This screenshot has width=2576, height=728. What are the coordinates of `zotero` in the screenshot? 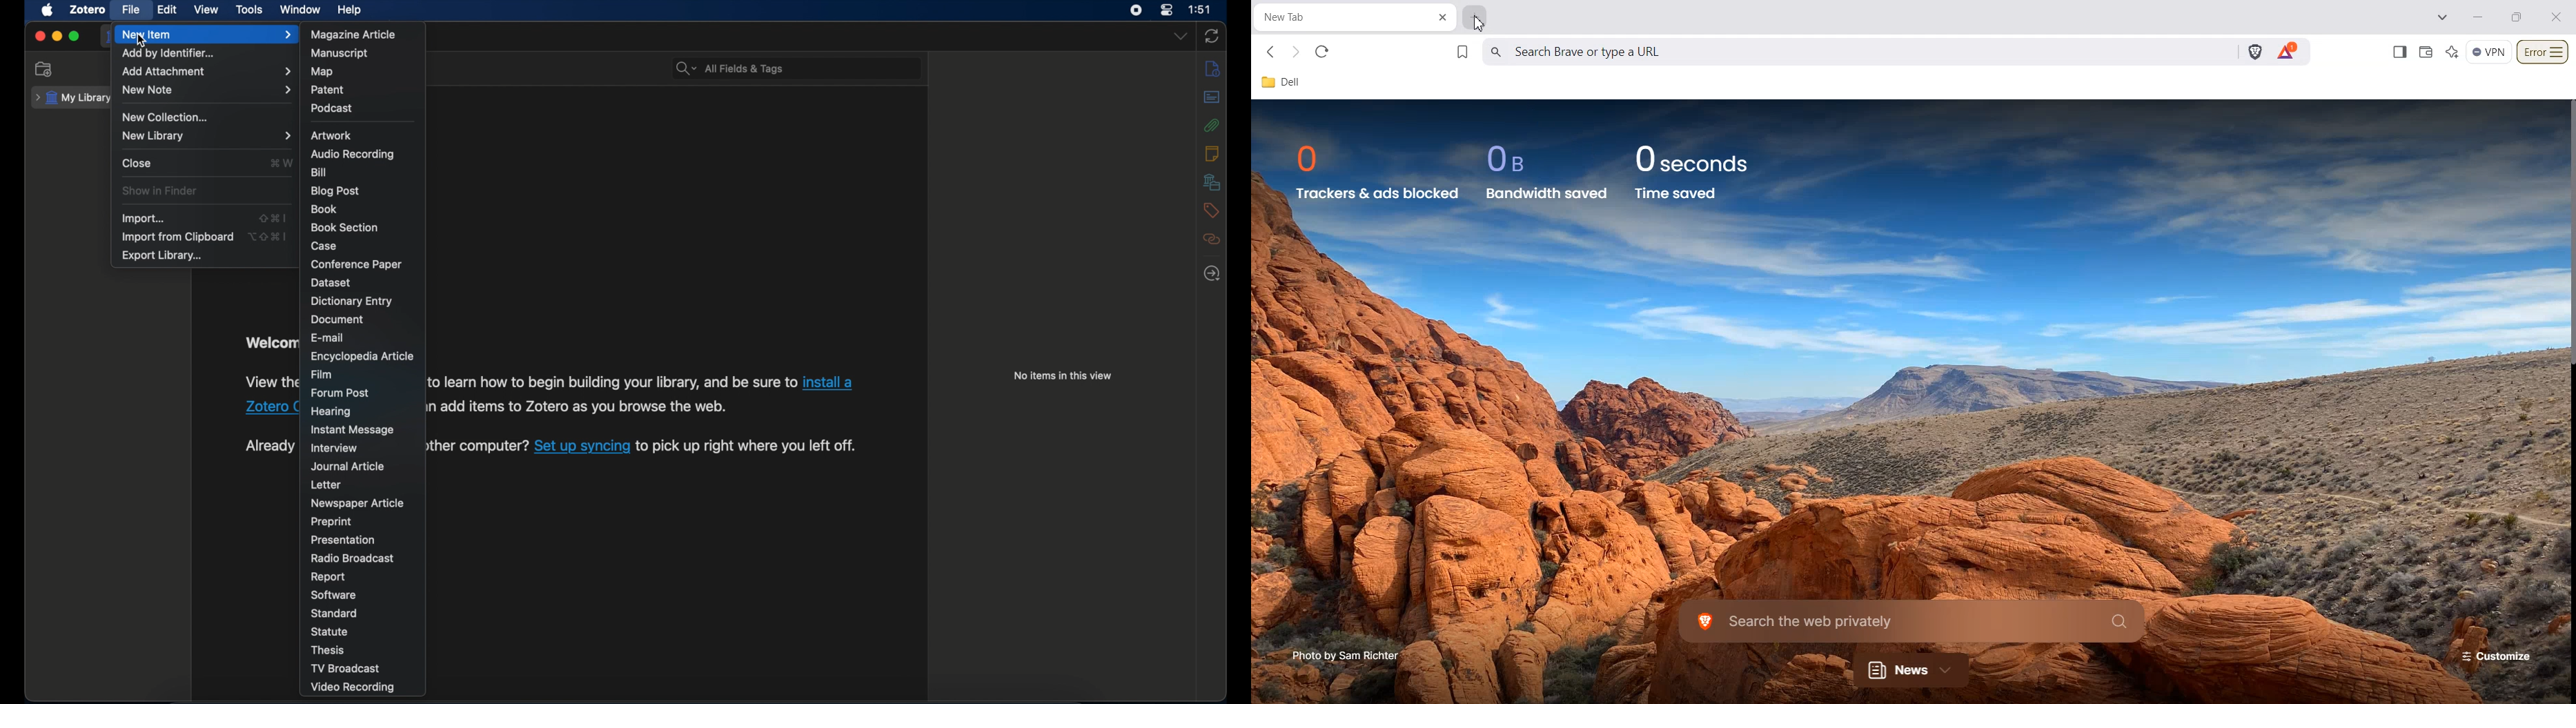 It's located at (87, 10).